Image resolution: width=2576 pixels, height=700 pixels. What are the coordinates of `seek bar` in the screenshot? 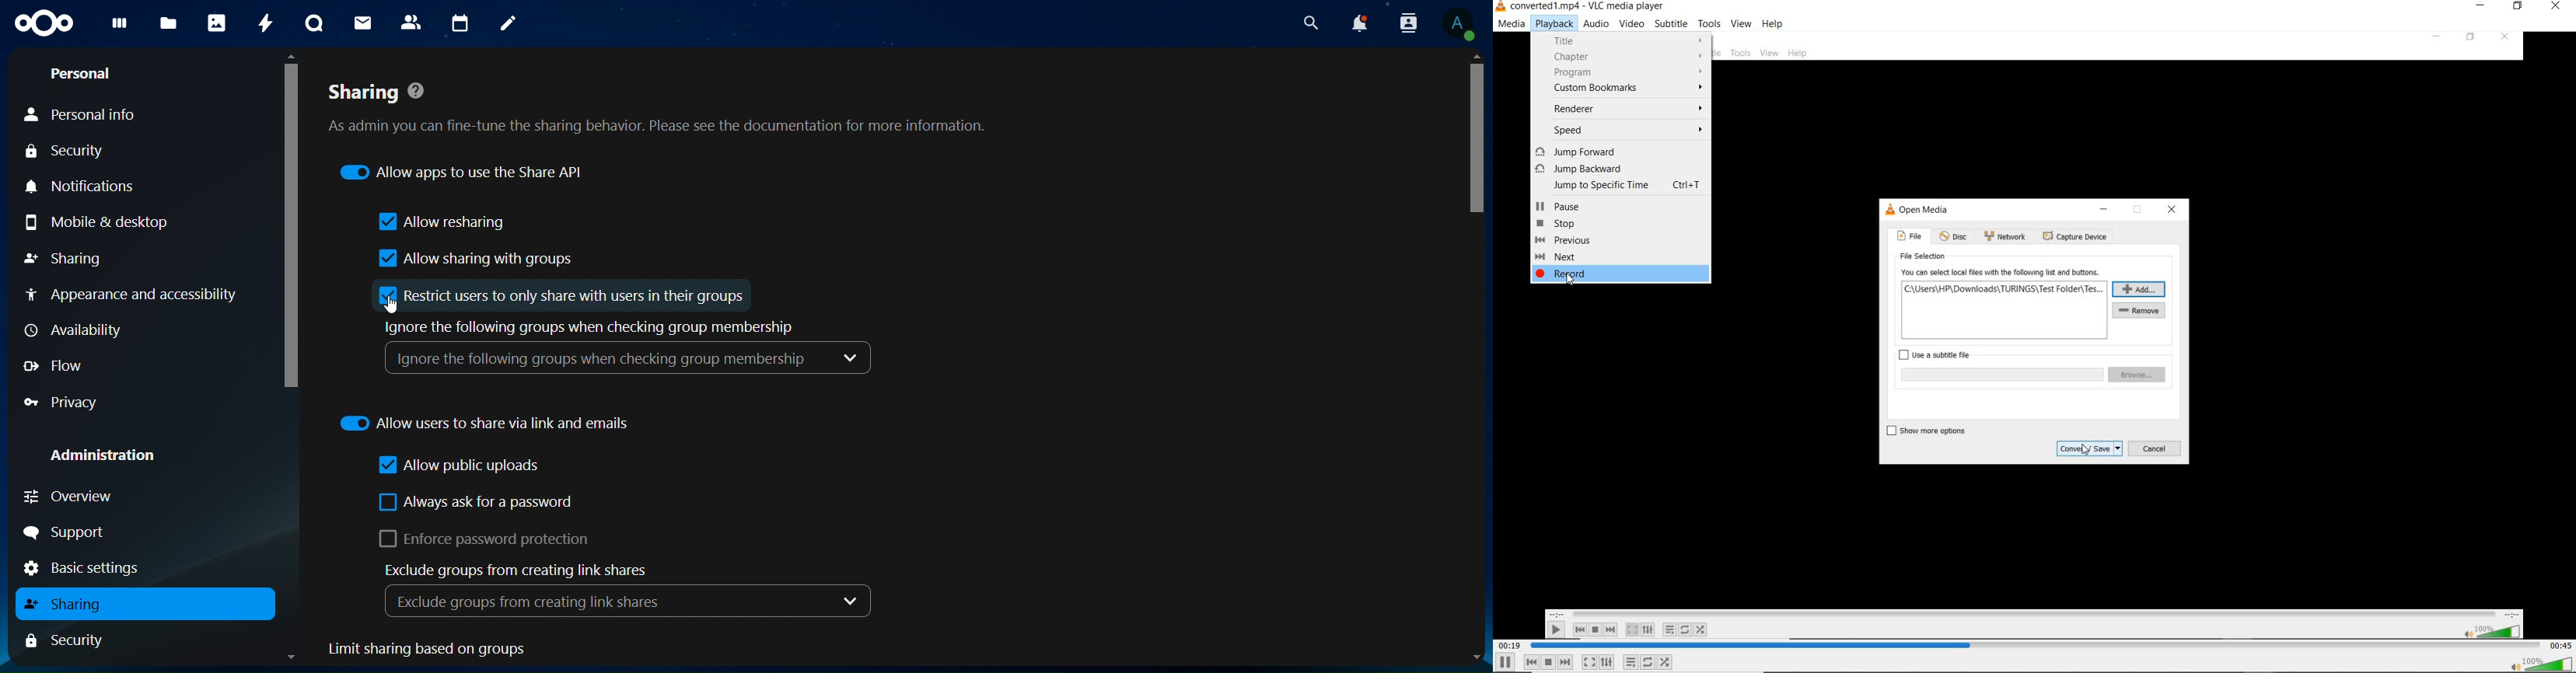 It's located at (2036, 645).